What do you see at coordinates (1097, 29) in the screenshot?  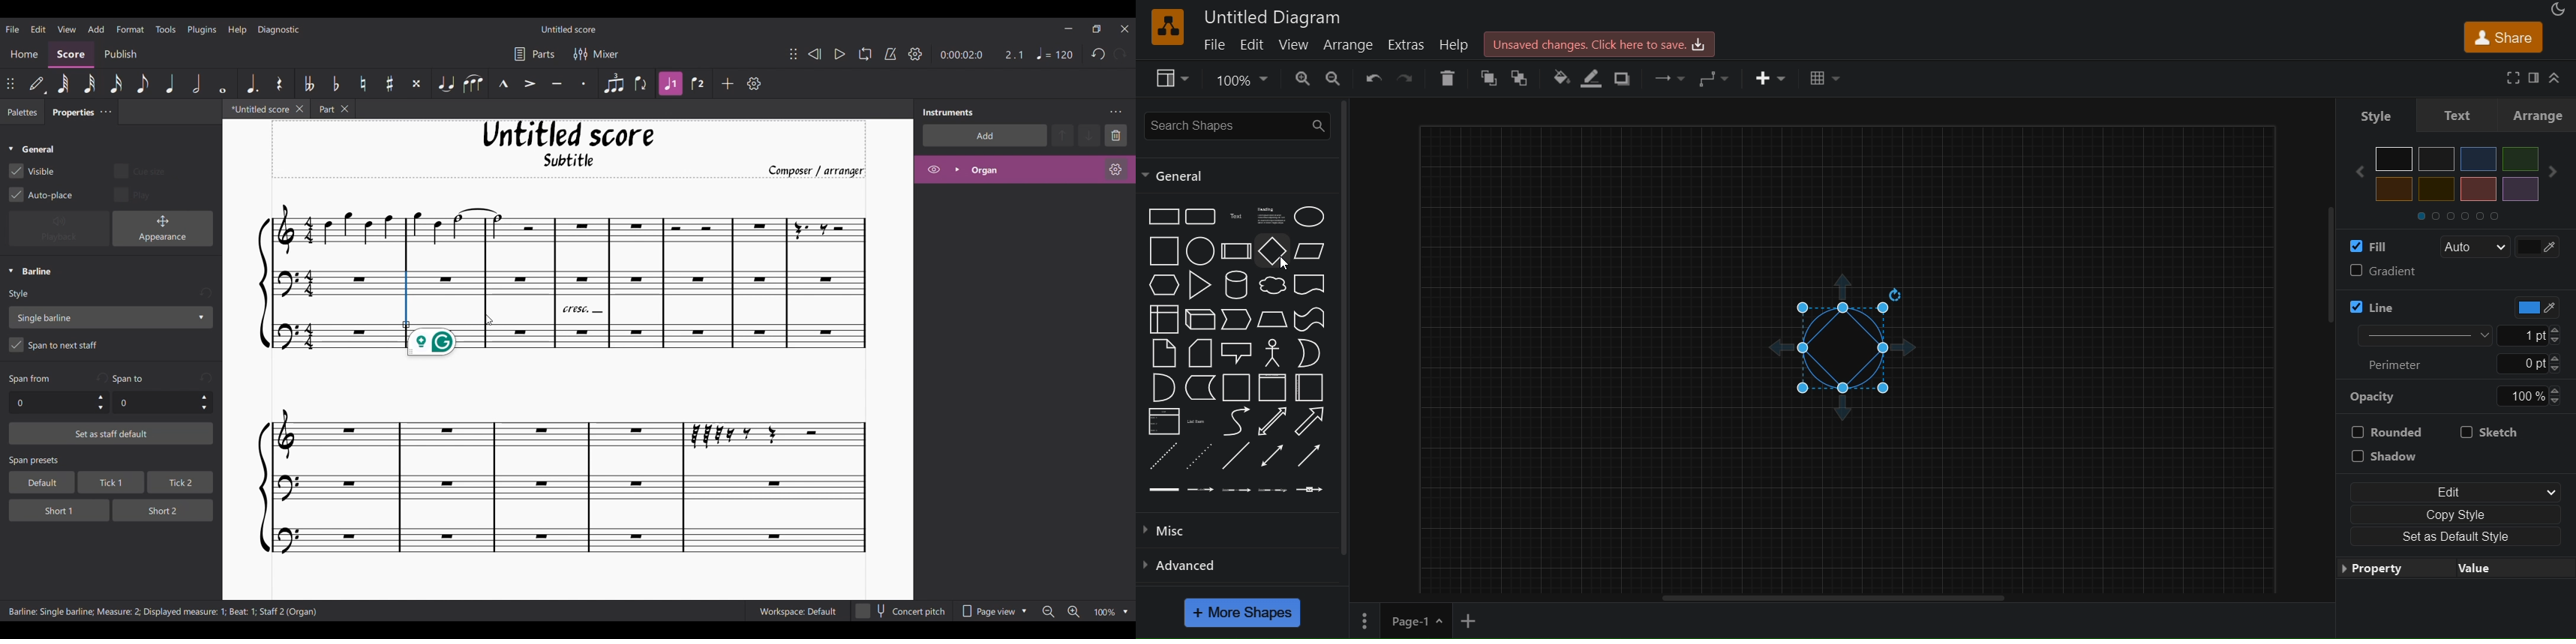 I see `Show interface in a smaller tab` at bounding box center [1097, 29].